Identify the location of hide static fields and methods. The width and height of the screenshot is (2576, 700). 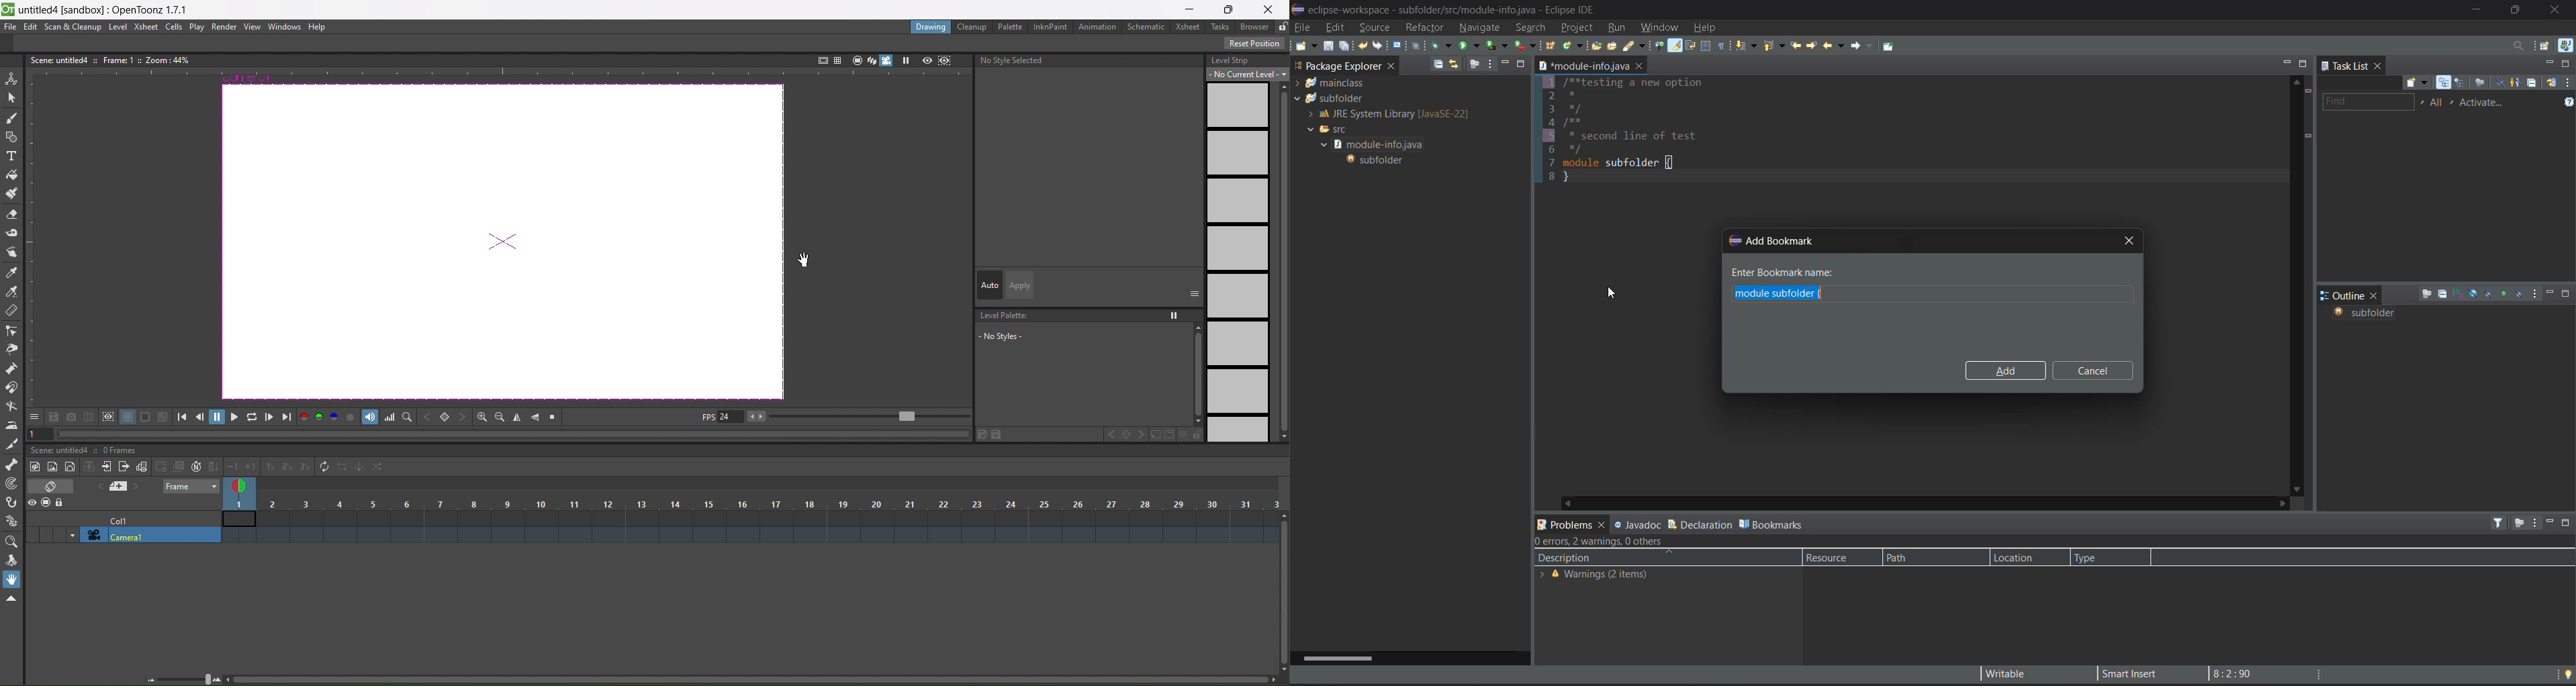
(2490, 295).